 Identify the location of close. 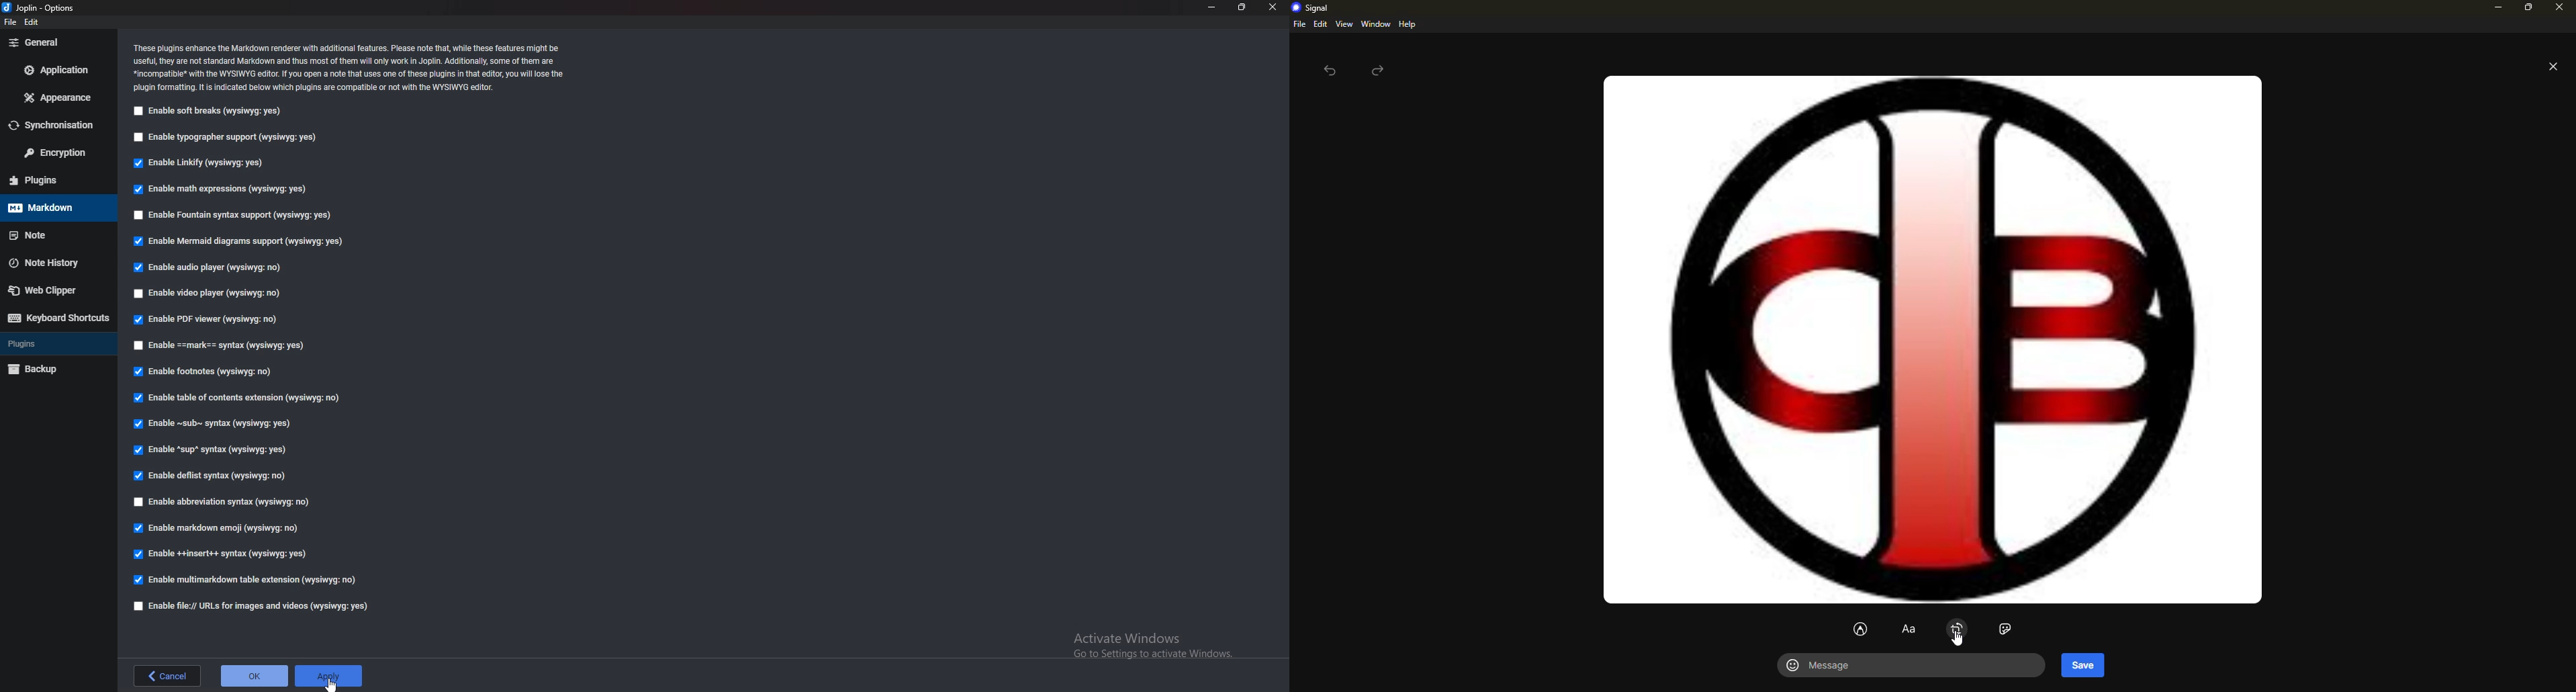
(2560, 9).